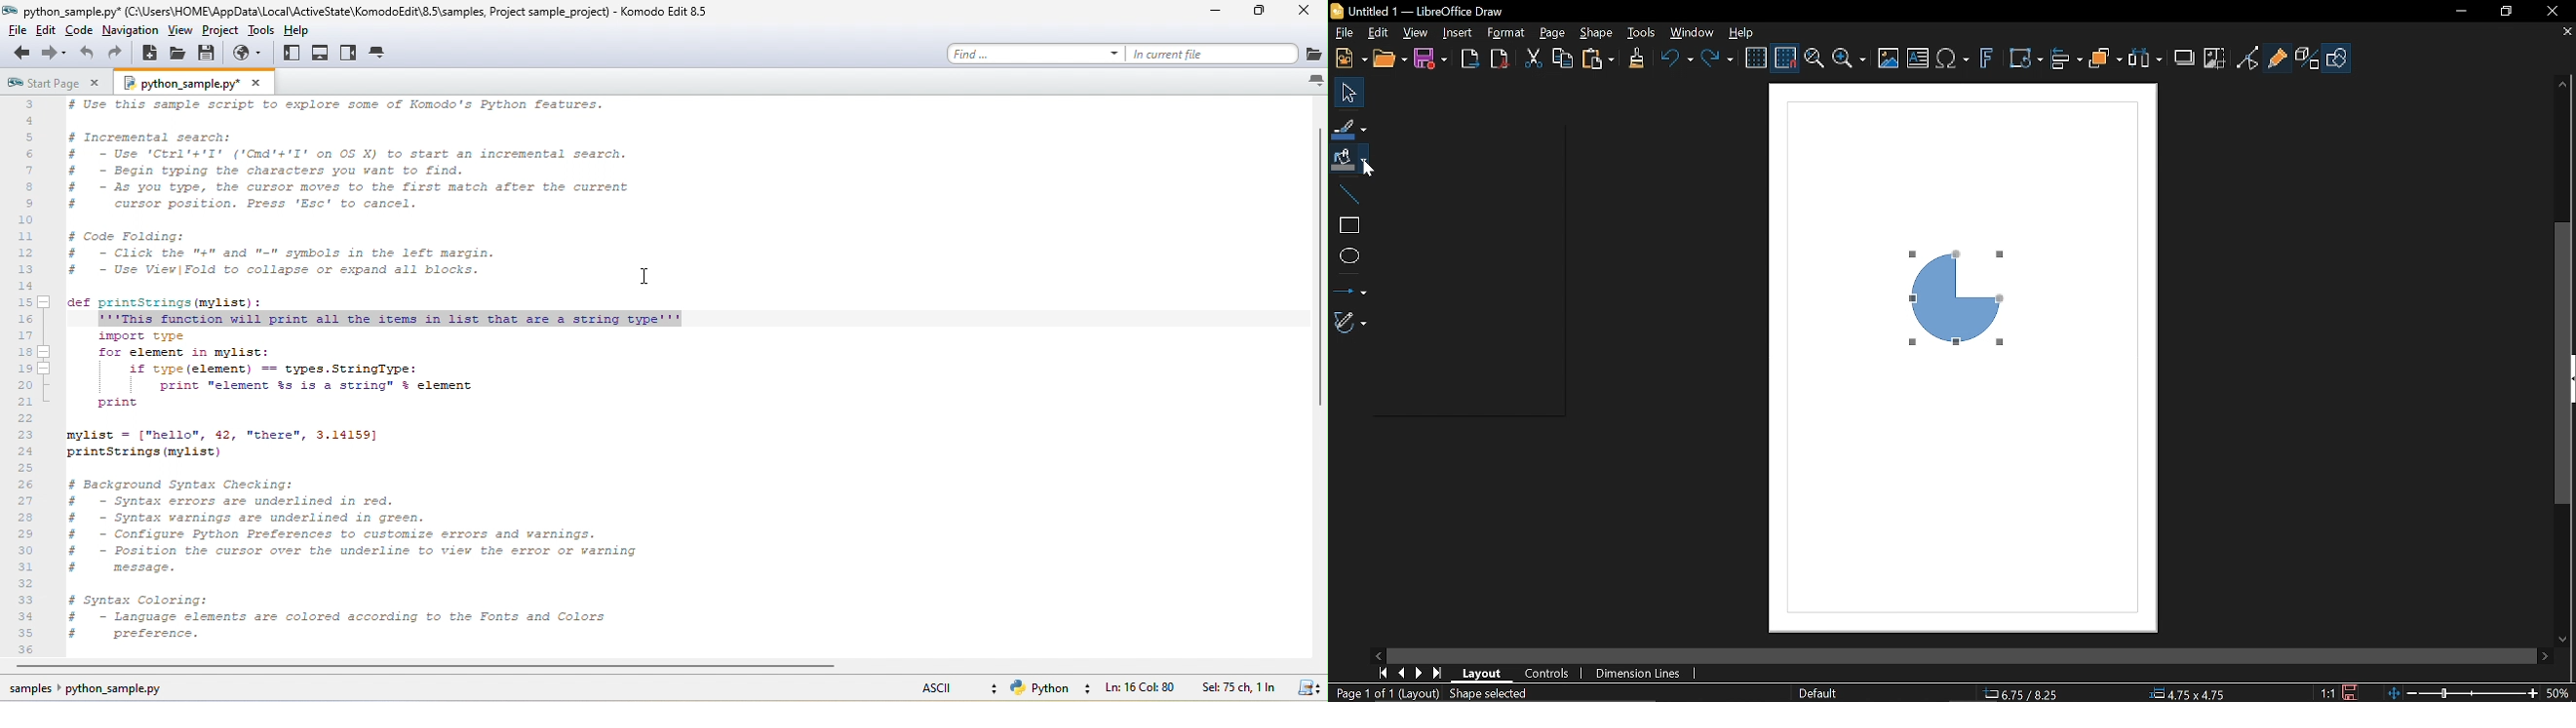  I want to click on Zoom and pan, so click(1814, 61).